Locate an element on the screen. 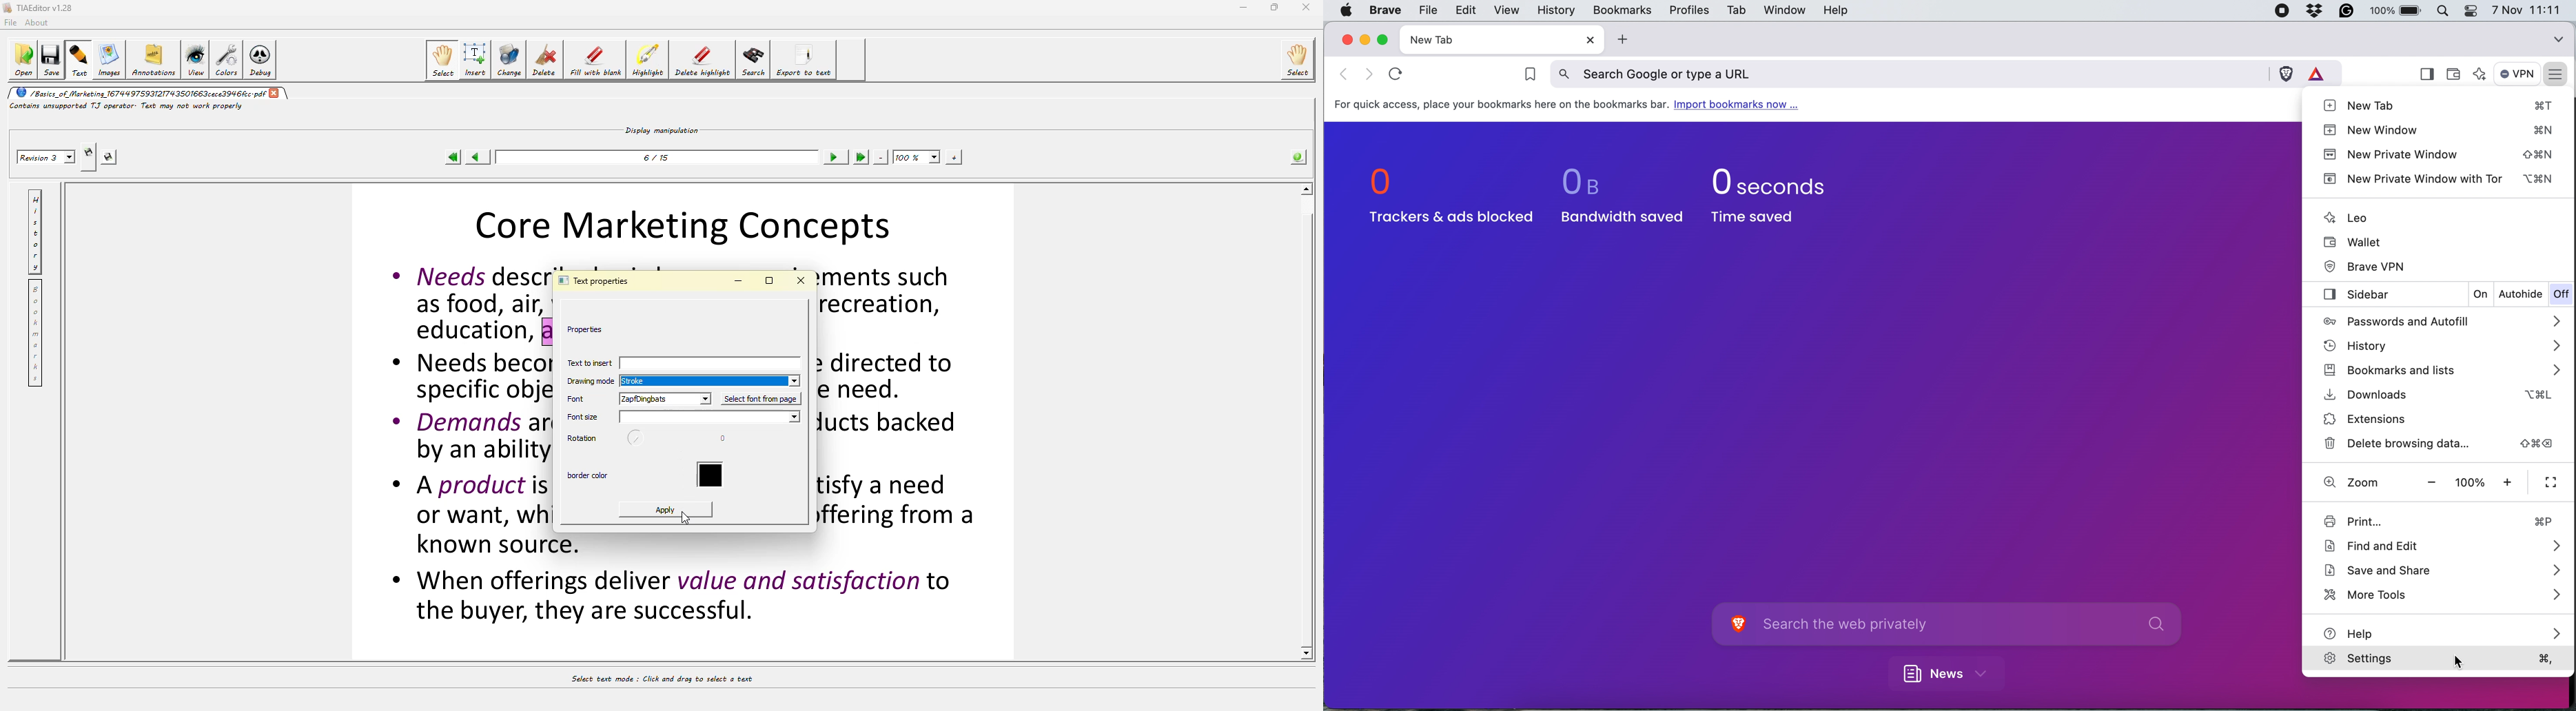  save and share is located at coordinates (2442, 570).